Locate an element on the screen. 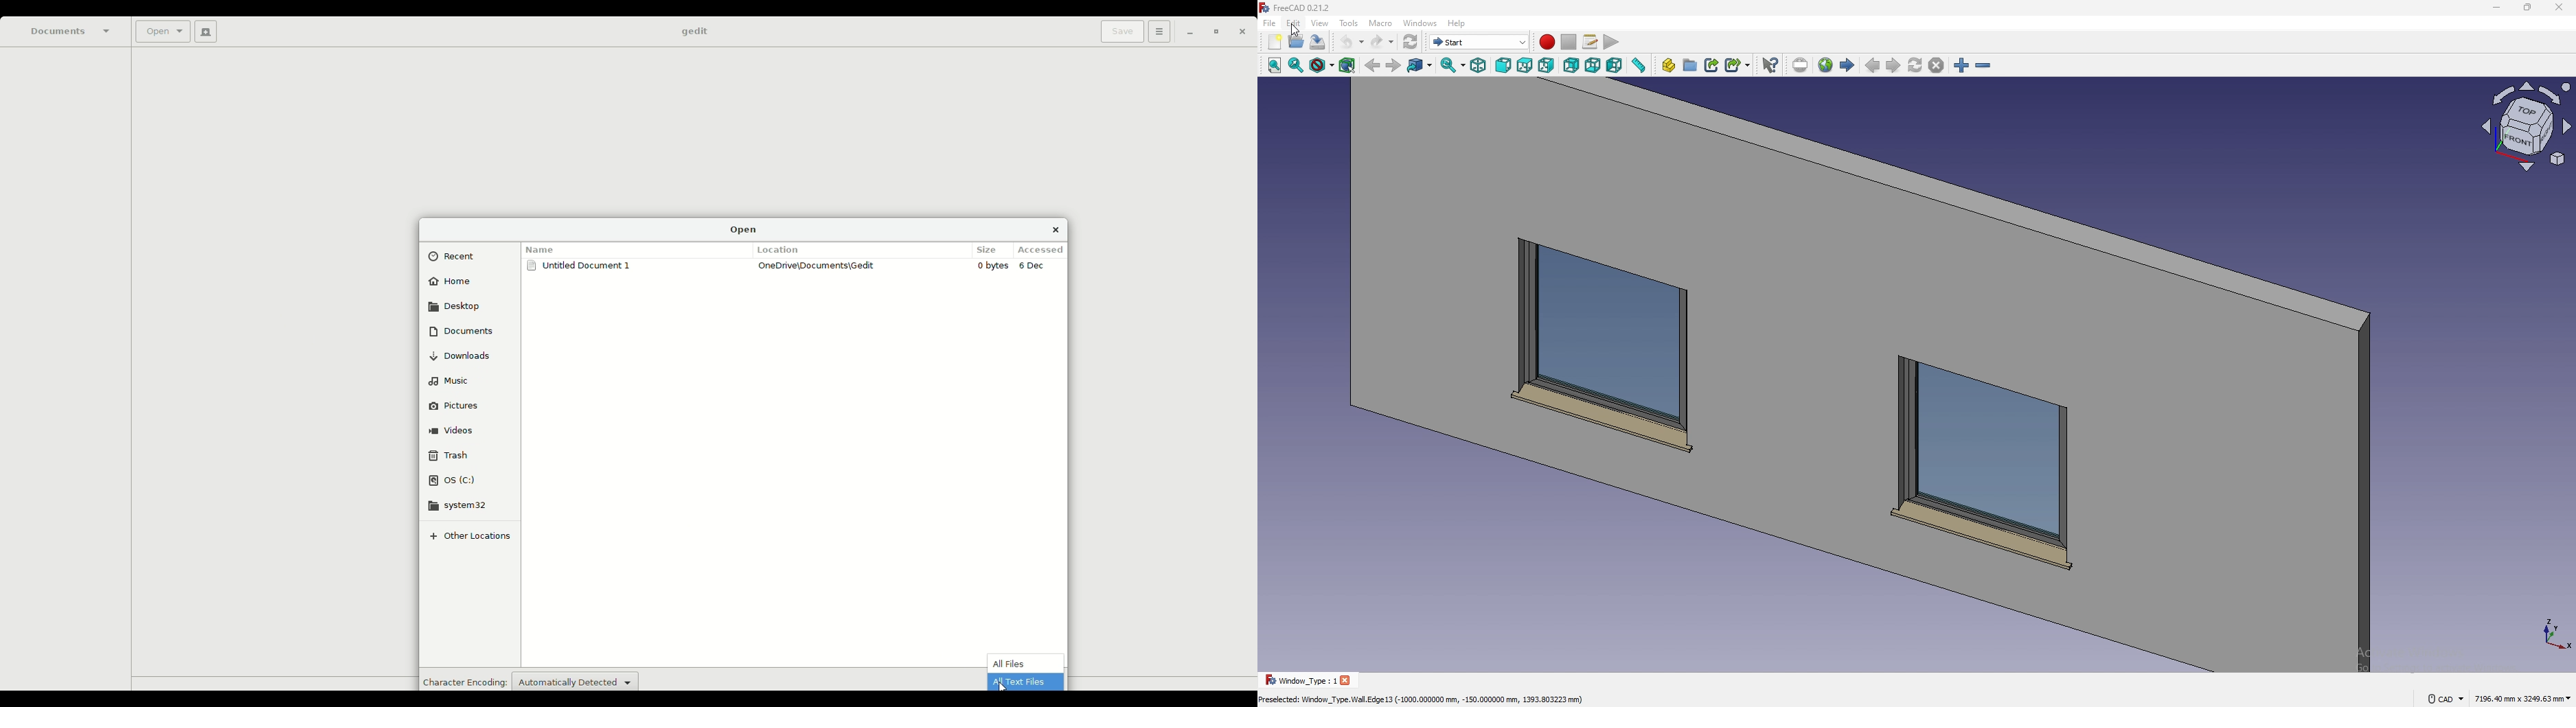  top is located at coordinates (1525, 66).